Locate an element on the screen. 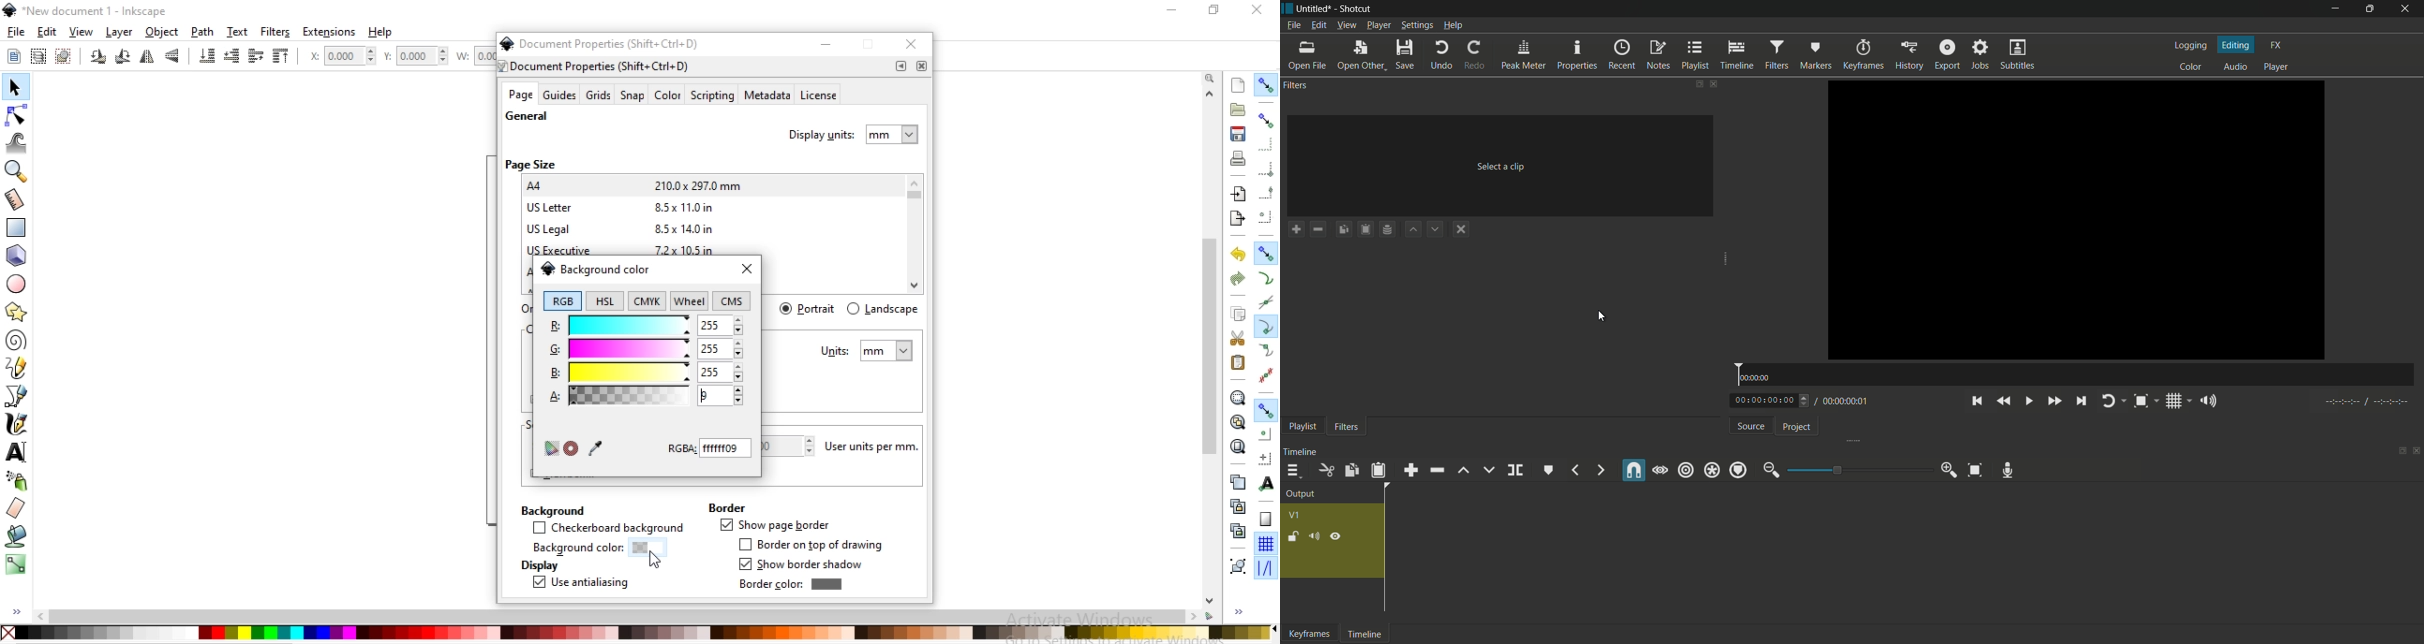  redo is located at coordinates (1474, 55).